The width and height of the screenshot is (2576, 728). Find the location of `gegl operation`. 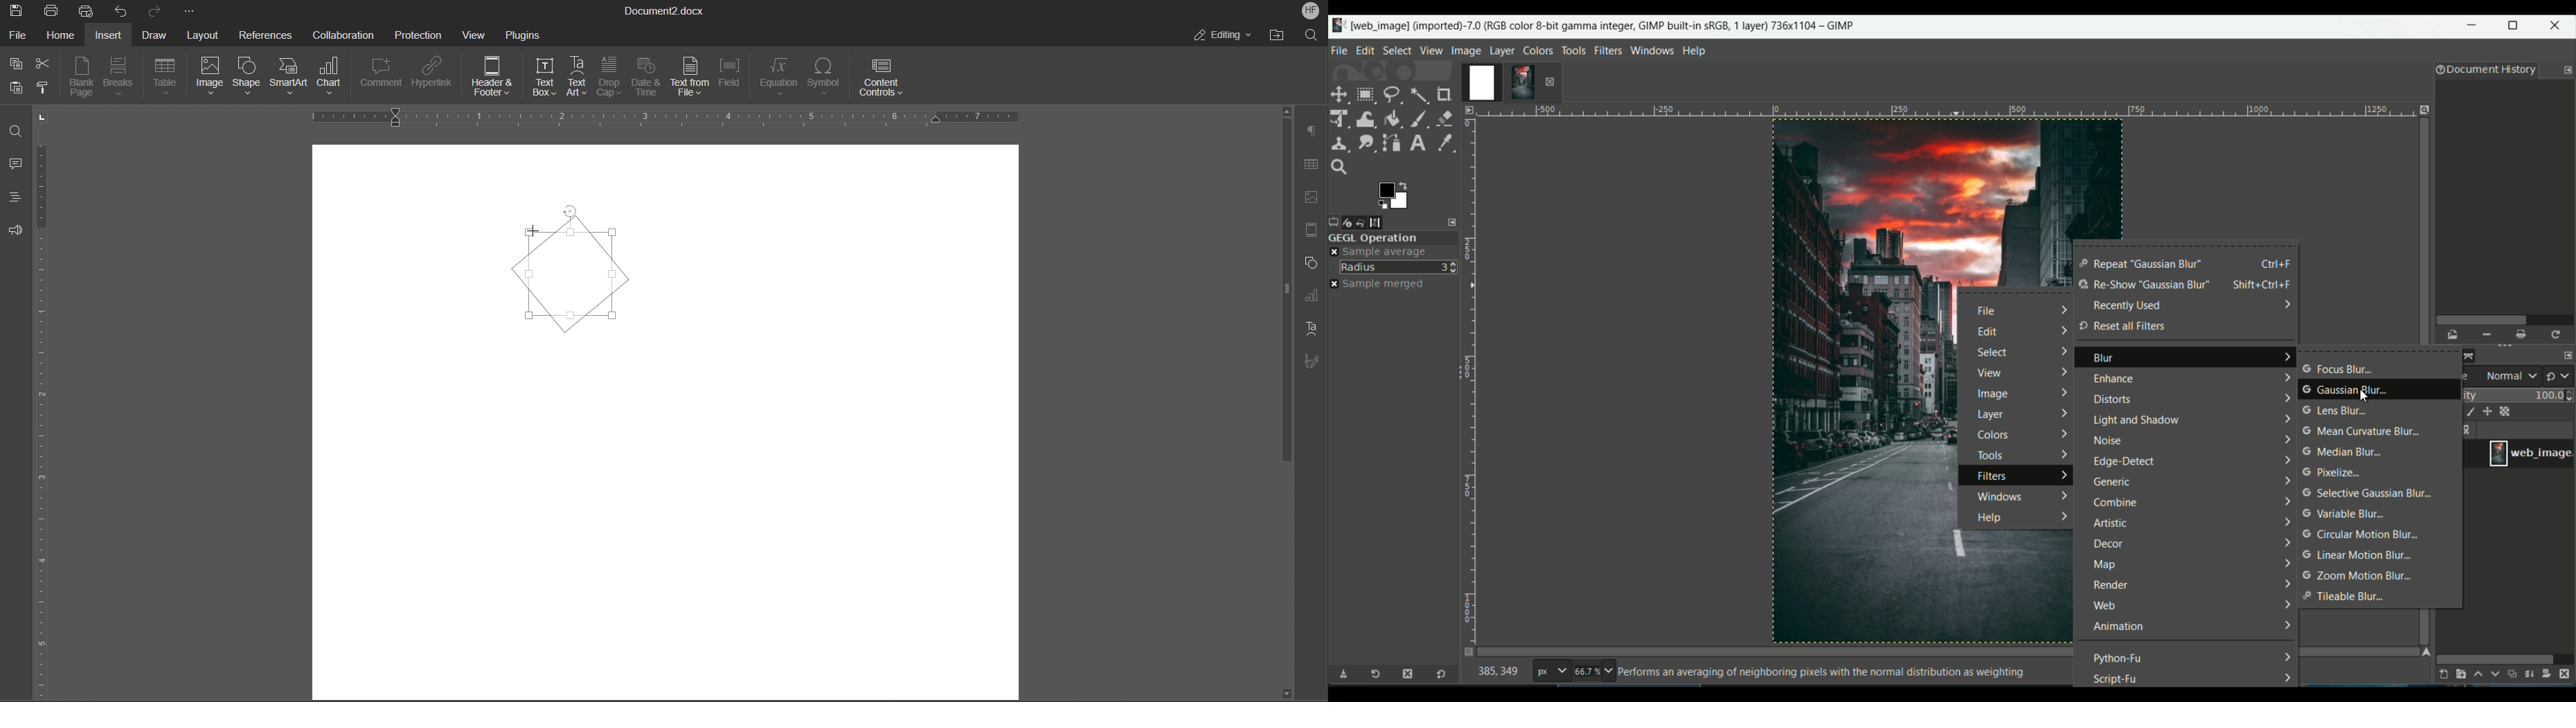

gegl operation is located at coordinates (1393, 238).